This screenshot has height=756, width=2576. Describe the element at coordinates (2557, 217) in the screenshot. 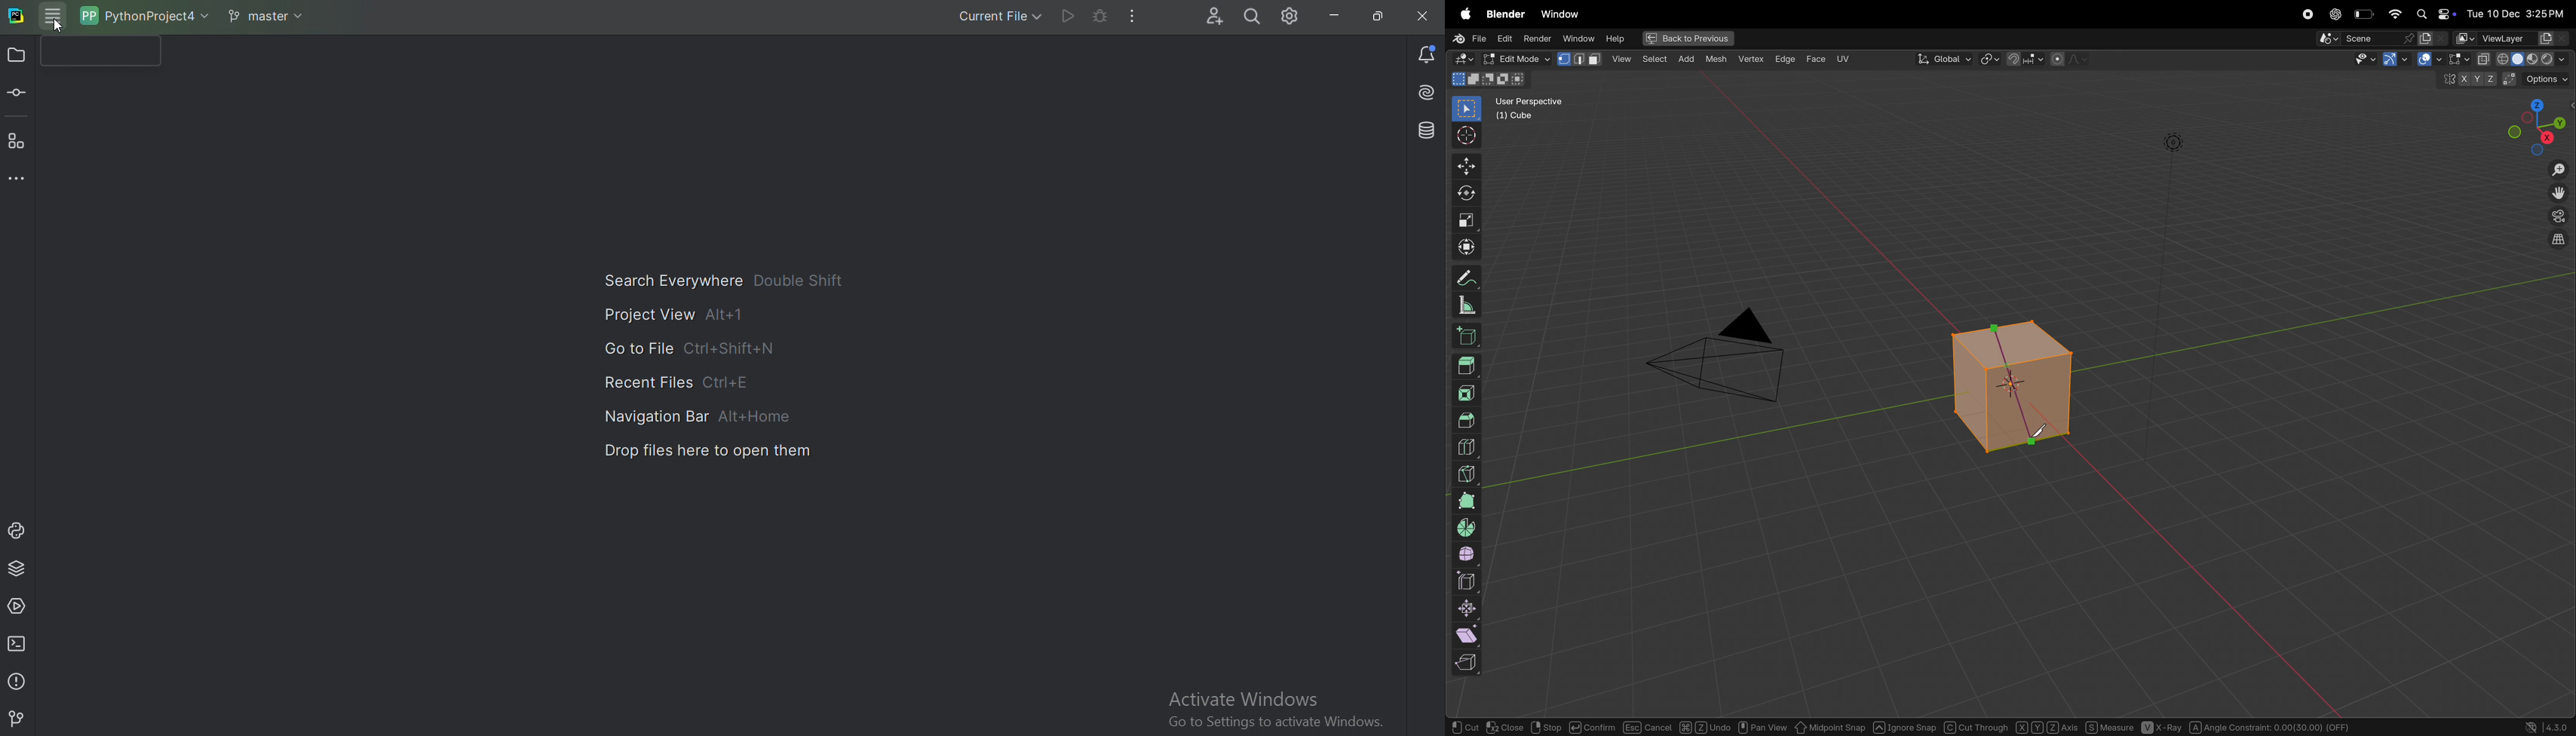

I see `toggle camera` at that location.